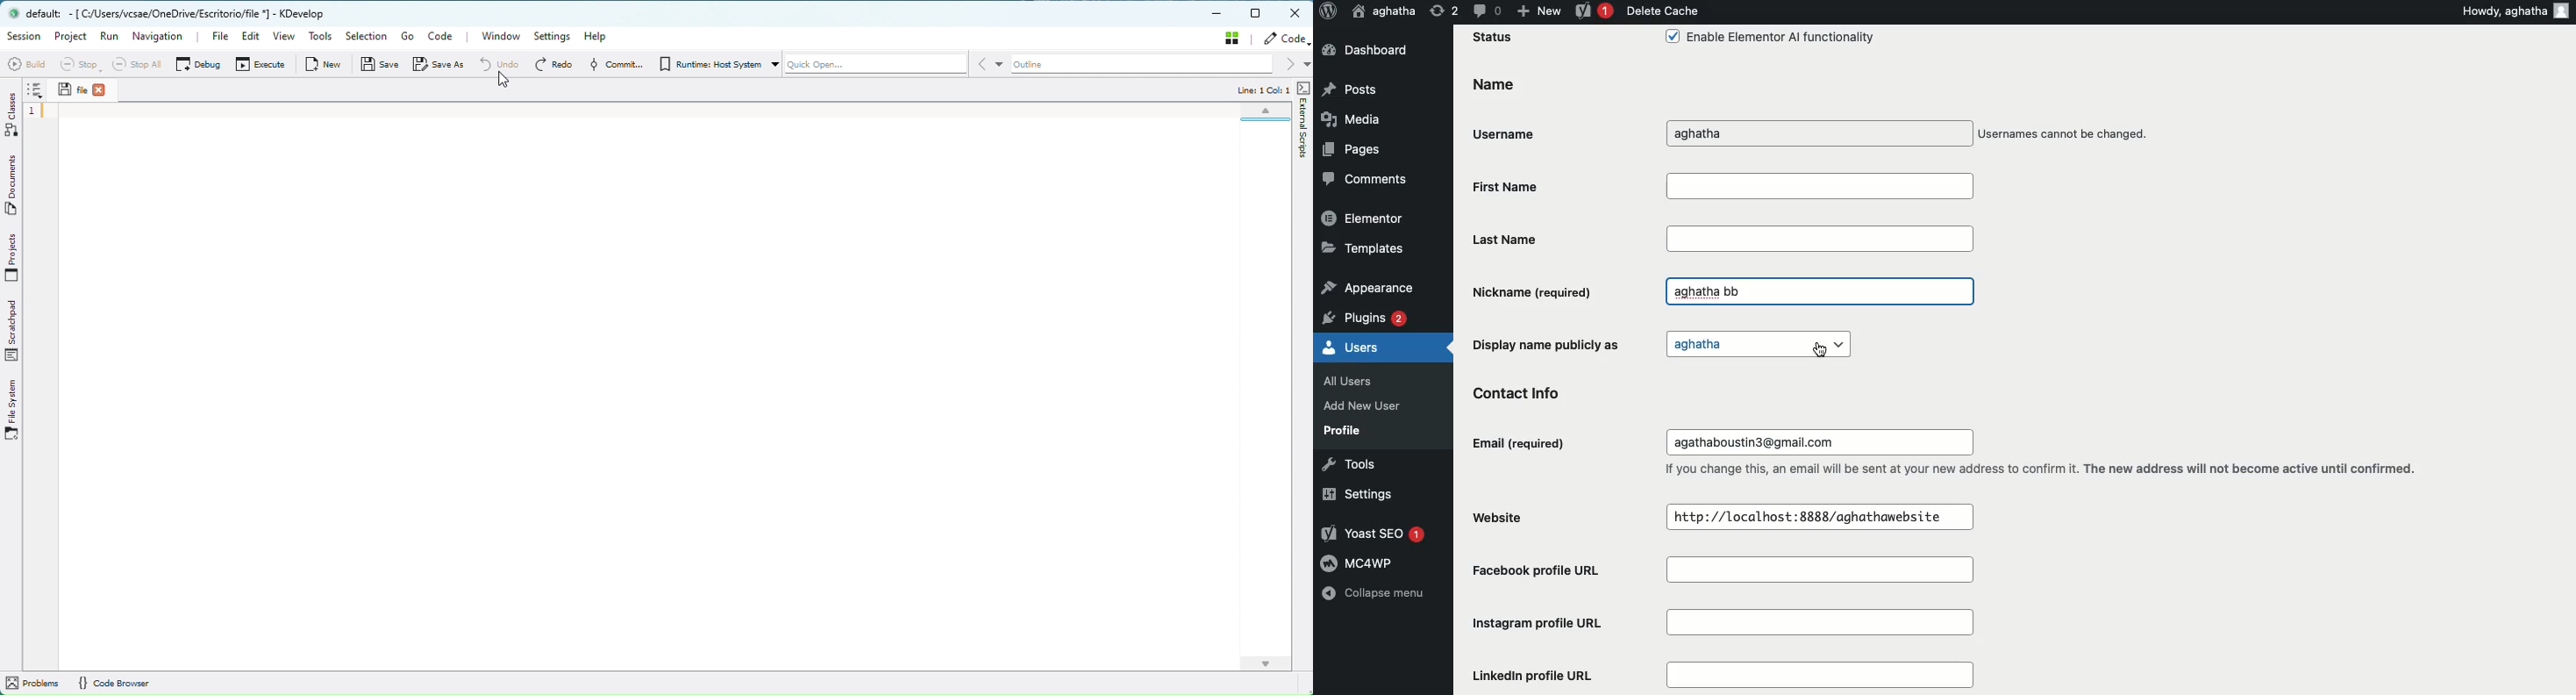 The image size is (2576, 700). Describe the element at coordinates (1723, 238) in the screenshot. I see `Last Name` at that location.